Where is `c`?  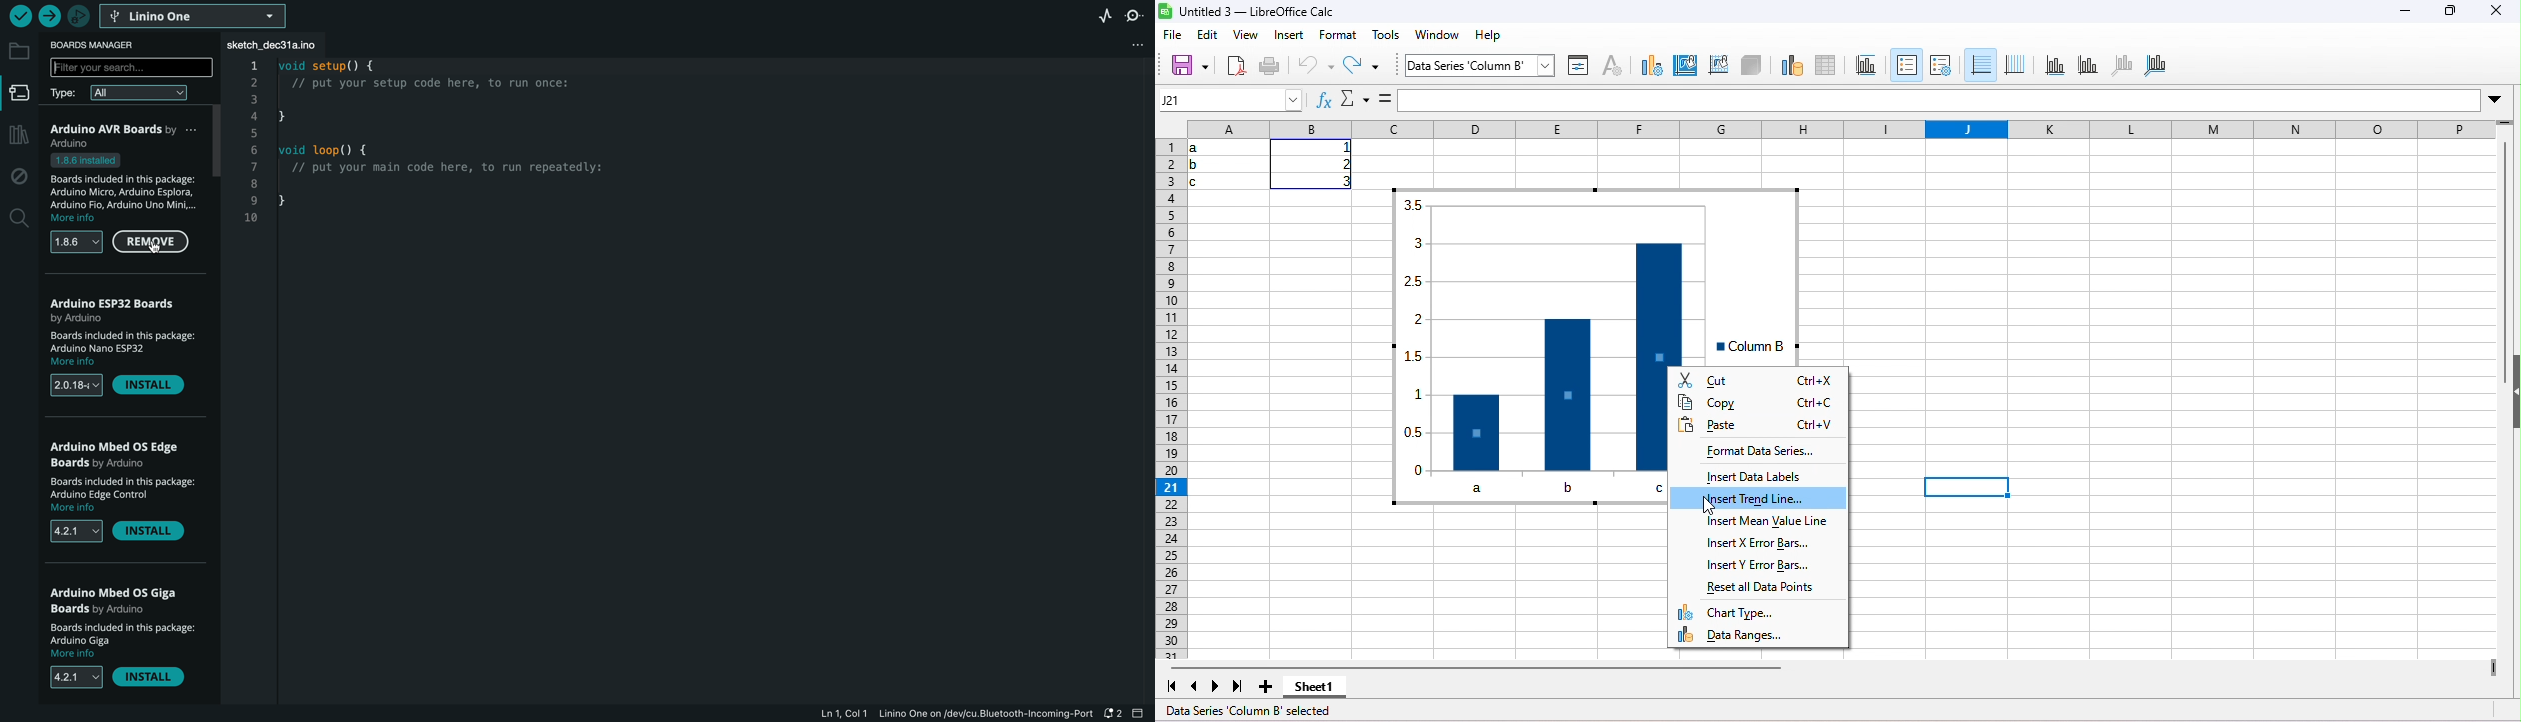 c is located at coordinates (1656, 486).